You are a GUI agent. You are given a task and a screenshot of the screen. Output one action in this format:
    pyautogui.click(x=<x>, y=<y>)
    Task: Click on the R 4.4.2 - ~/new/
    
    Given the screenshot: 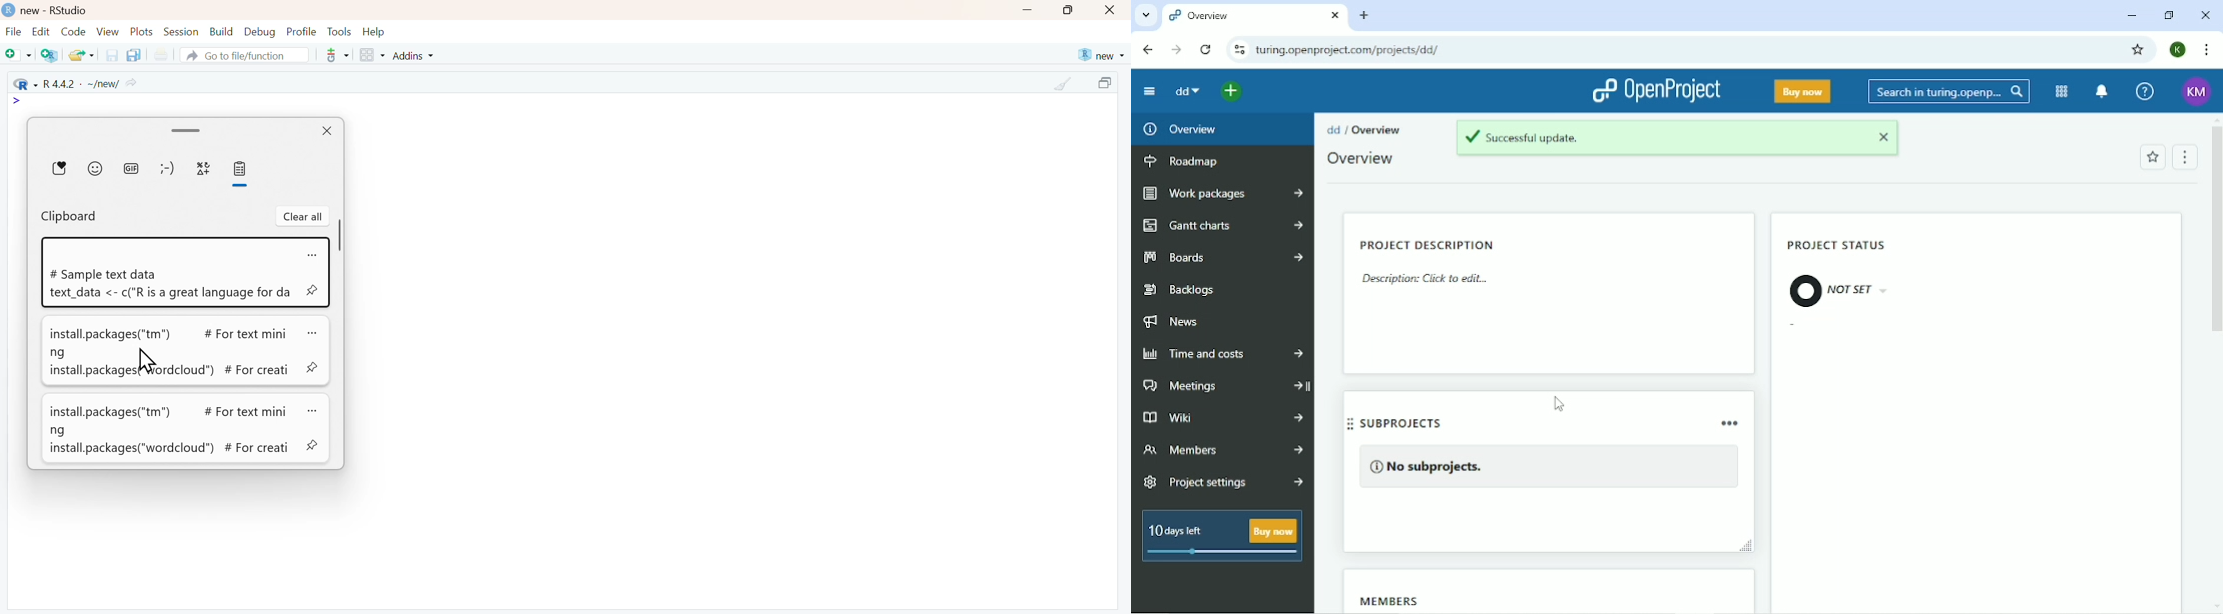 What is the action you would take?
    pyautogui.click(x=76, y=83)
    